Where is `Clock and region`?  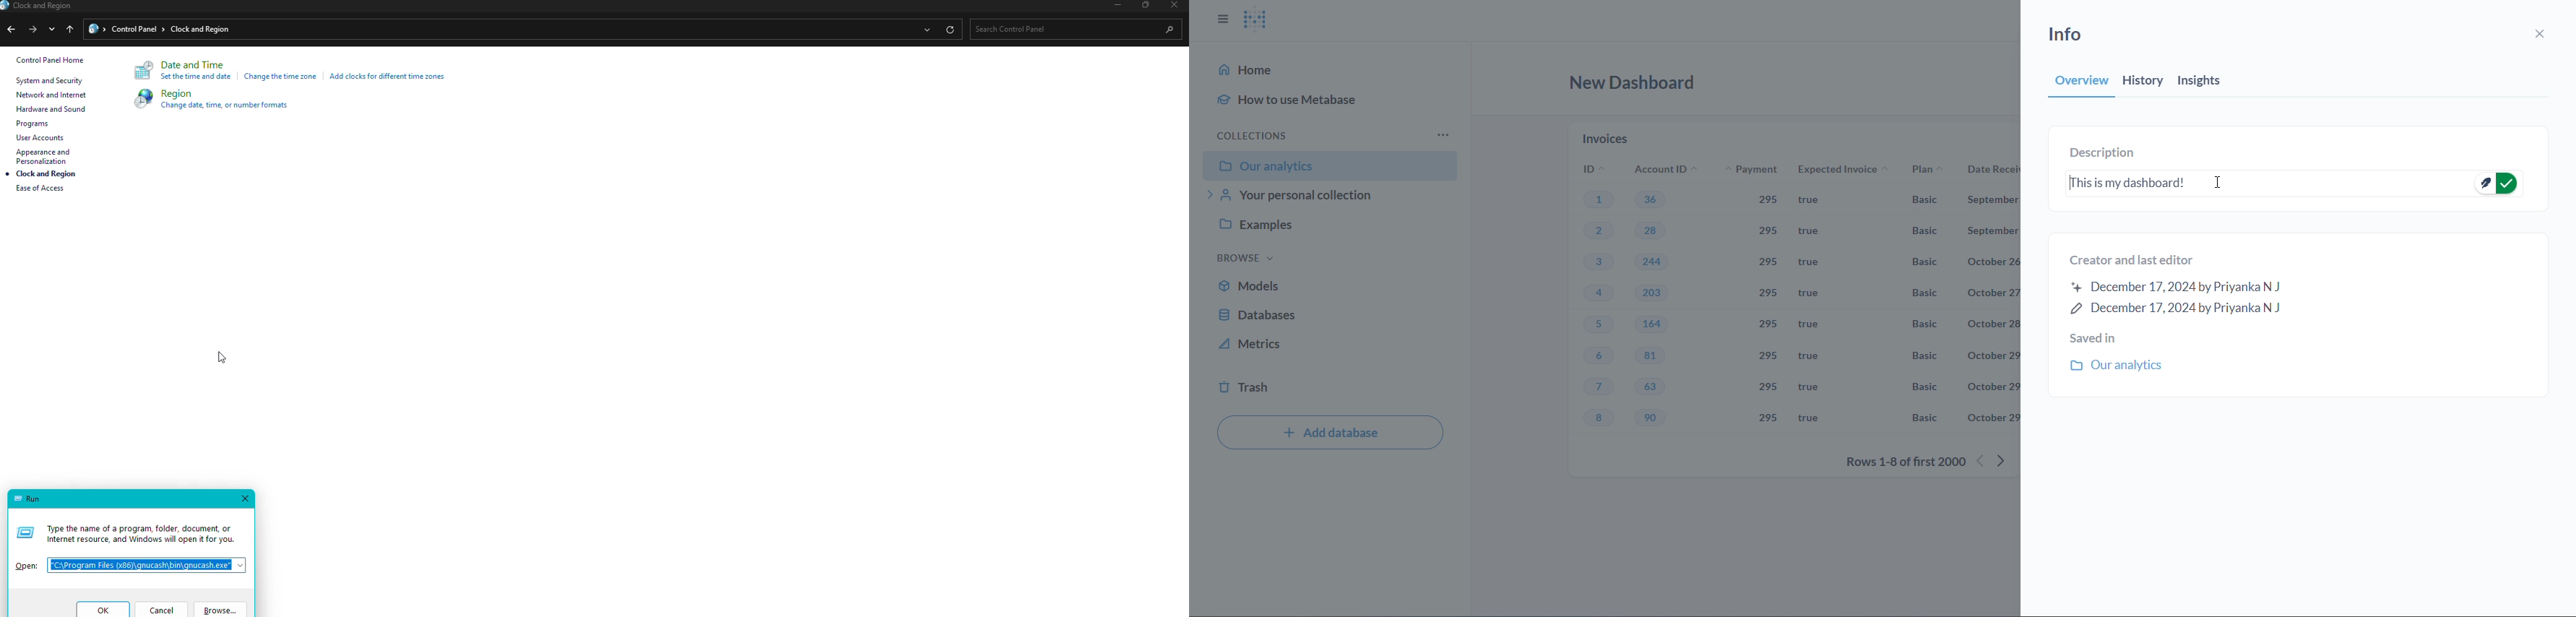 Clock and region is located at coordinates (40, 7).